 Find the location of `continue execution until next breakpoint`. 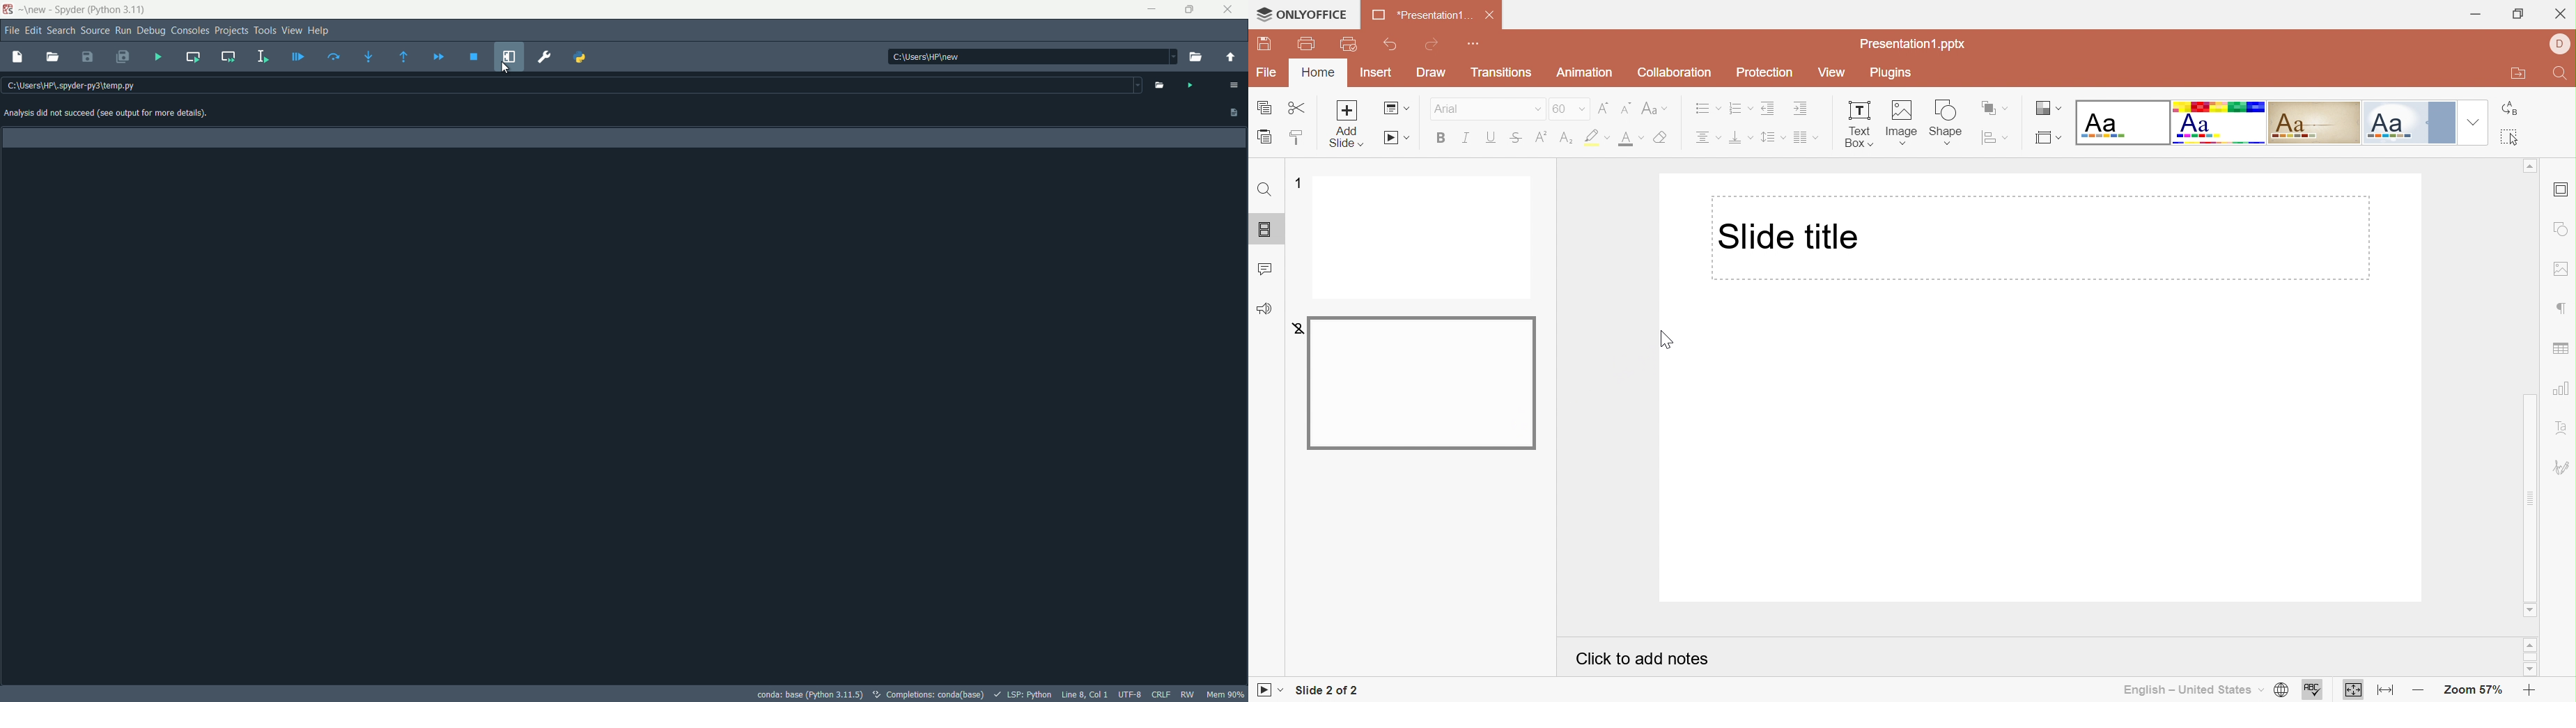

continue execution until next breakpoint is located at coordinates (439, 57).